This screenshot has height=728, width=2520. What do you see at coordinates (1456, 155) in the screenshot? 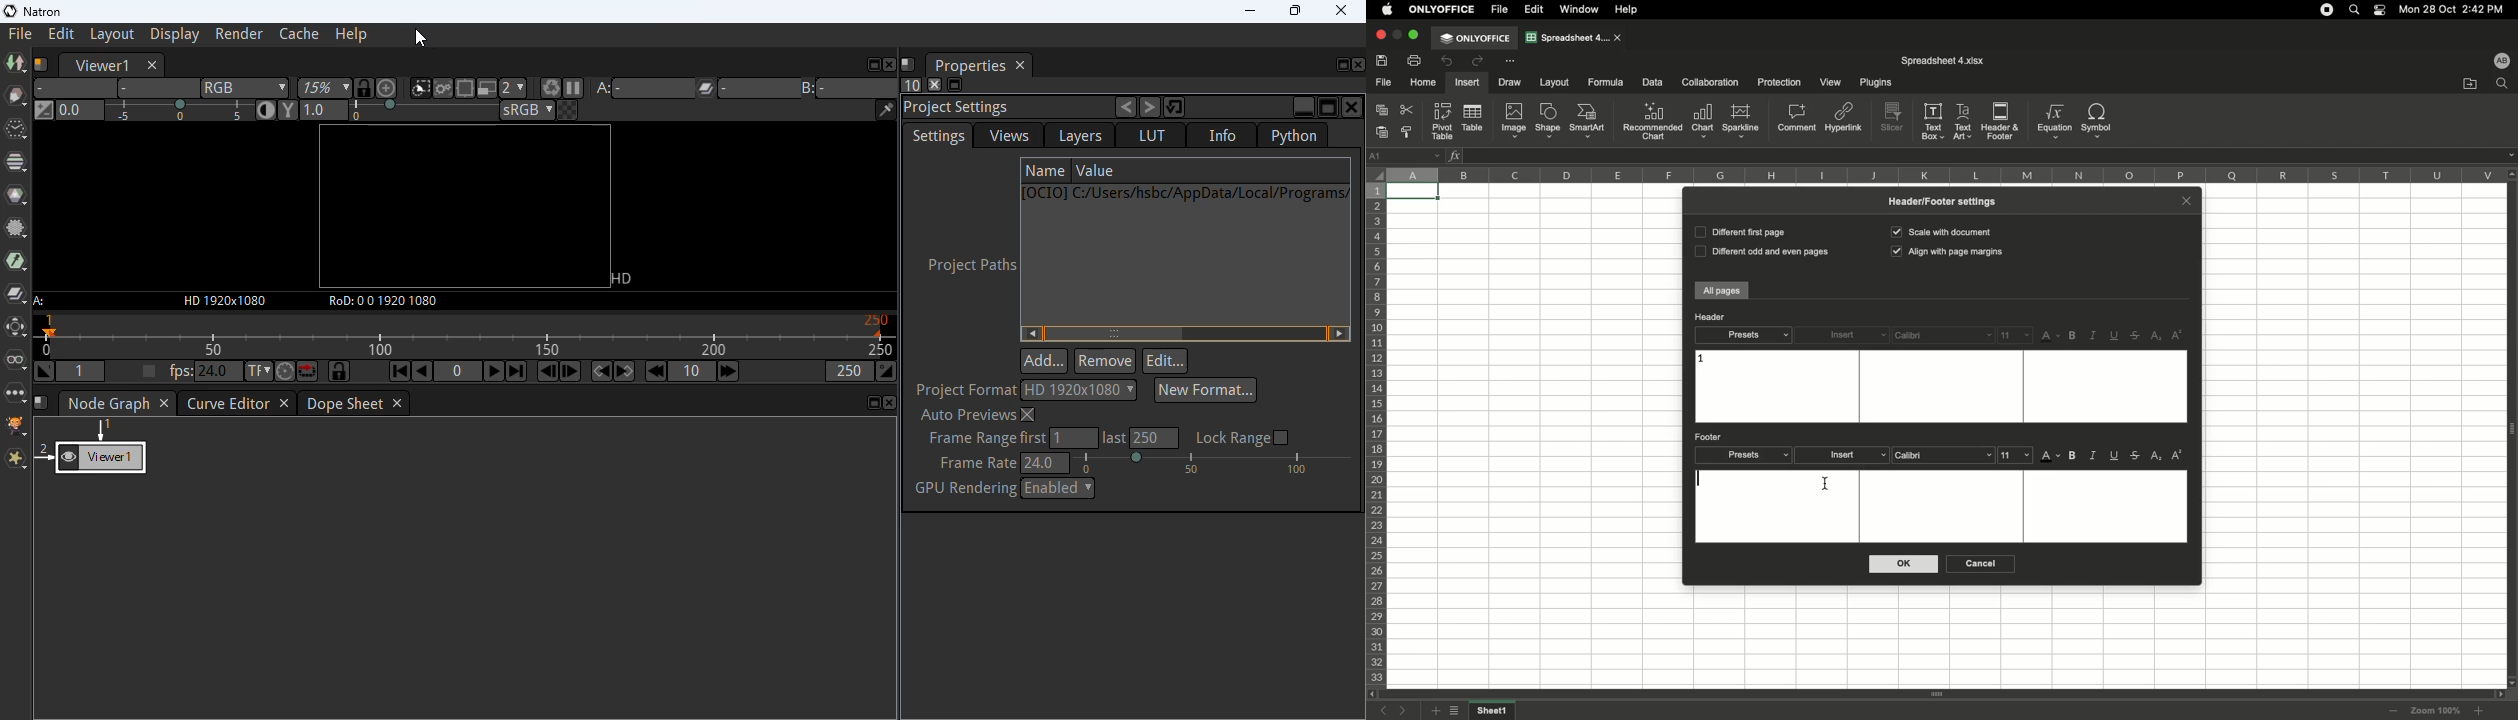
I see `Insert function` at bounding box center [1456, 155].